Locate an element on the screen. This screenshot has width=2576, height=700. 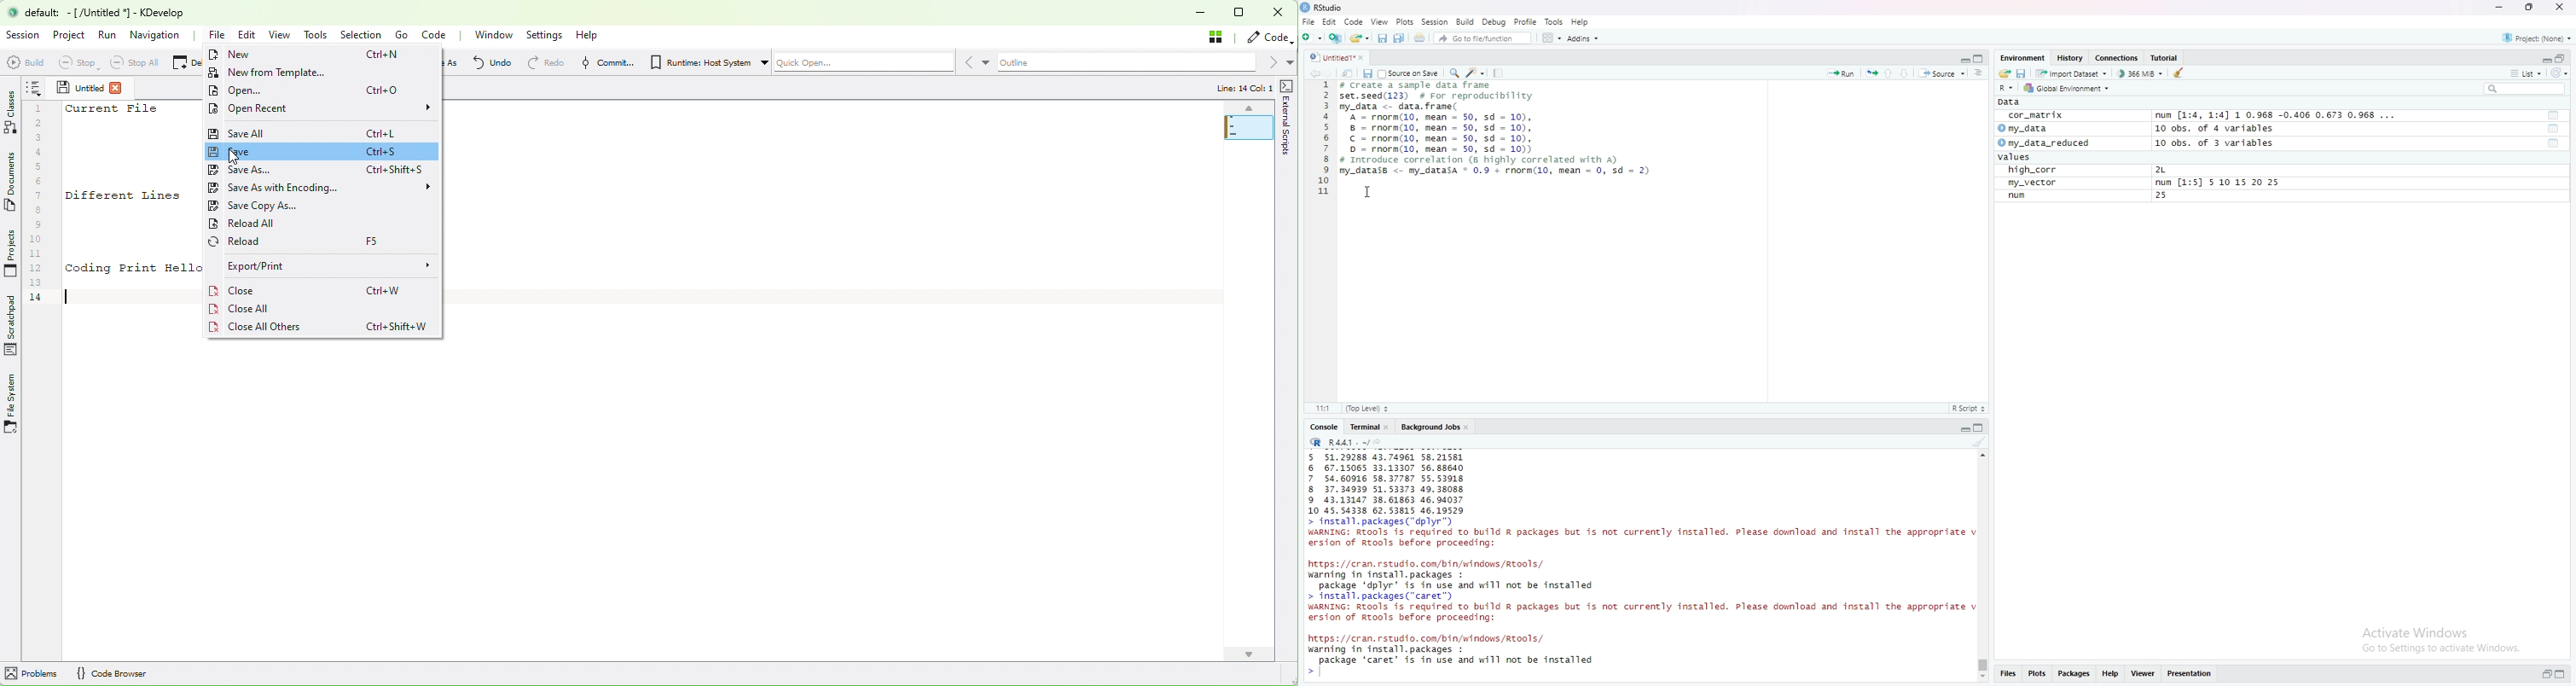
Scroll down is located at coordinates (1985, 679).